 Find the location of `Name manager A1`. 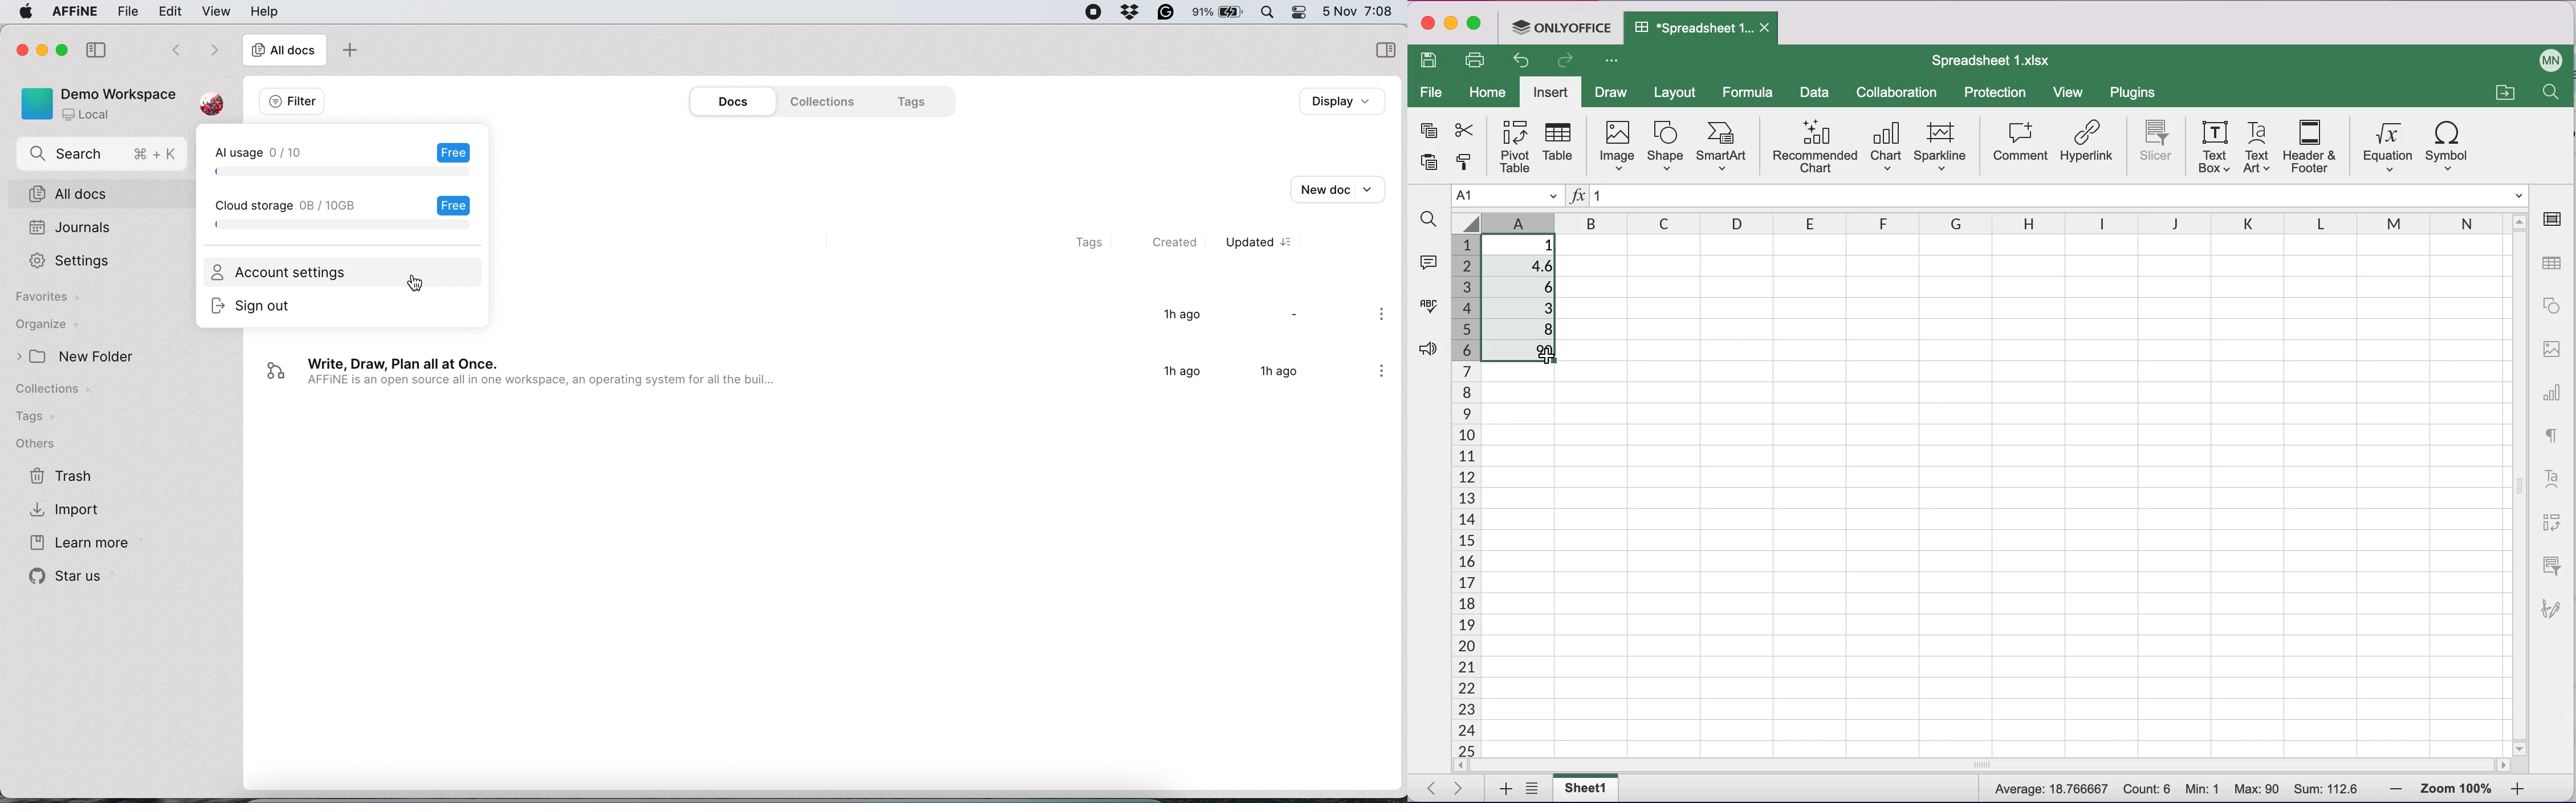

Name manager A1 is located at coordinates (1507, 197).